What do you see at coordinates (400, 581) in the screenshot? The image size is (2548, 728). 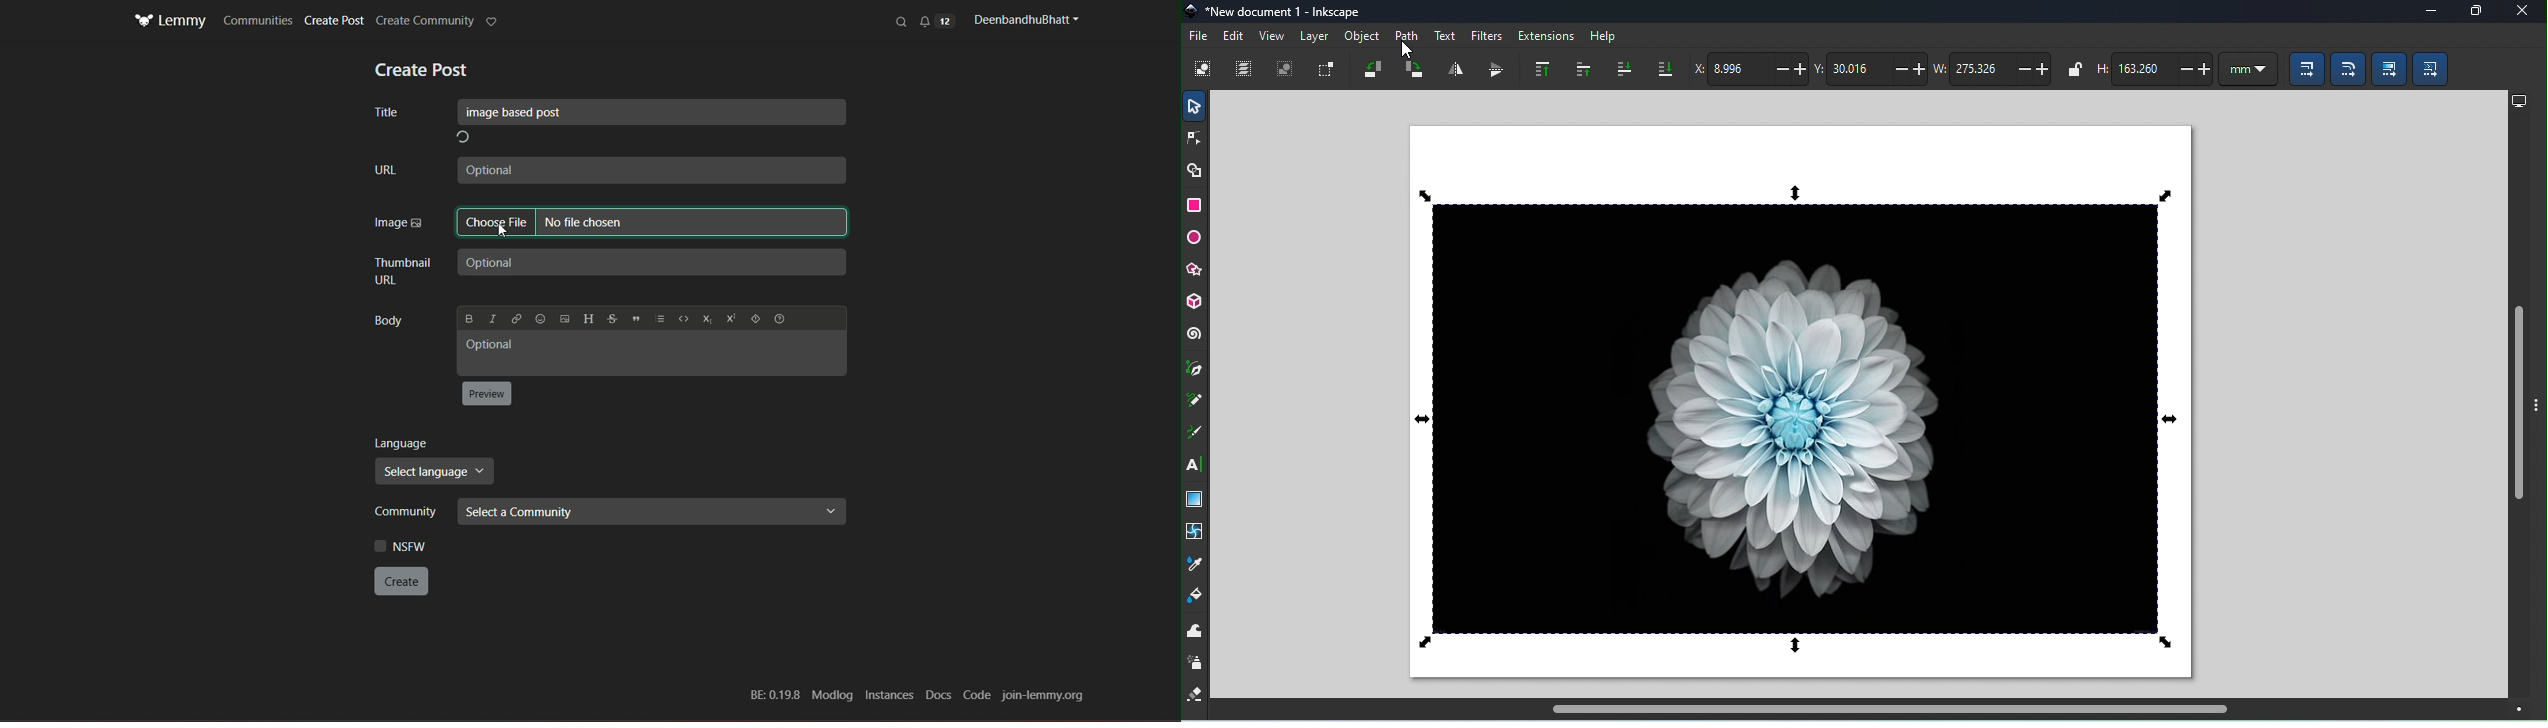 I see `create` at bounding box center [400, 581].